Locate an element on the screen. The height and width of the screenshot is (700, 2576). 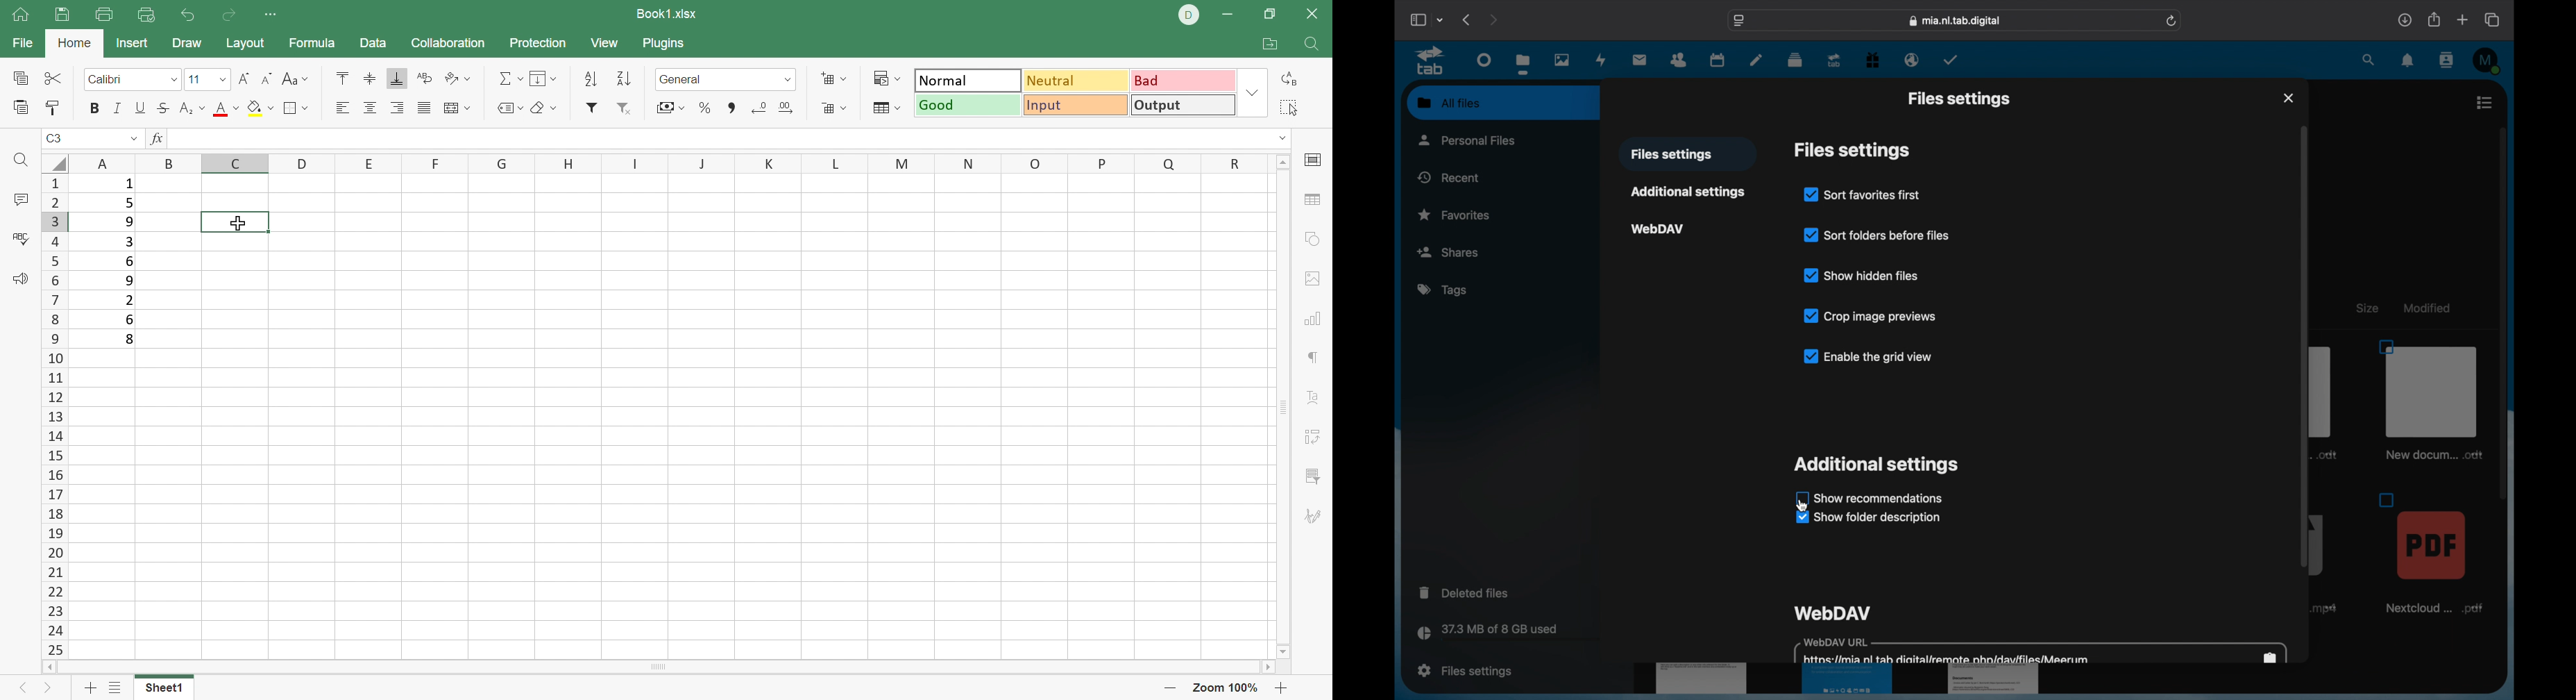
files settings is located at coordinates (1465, 670).